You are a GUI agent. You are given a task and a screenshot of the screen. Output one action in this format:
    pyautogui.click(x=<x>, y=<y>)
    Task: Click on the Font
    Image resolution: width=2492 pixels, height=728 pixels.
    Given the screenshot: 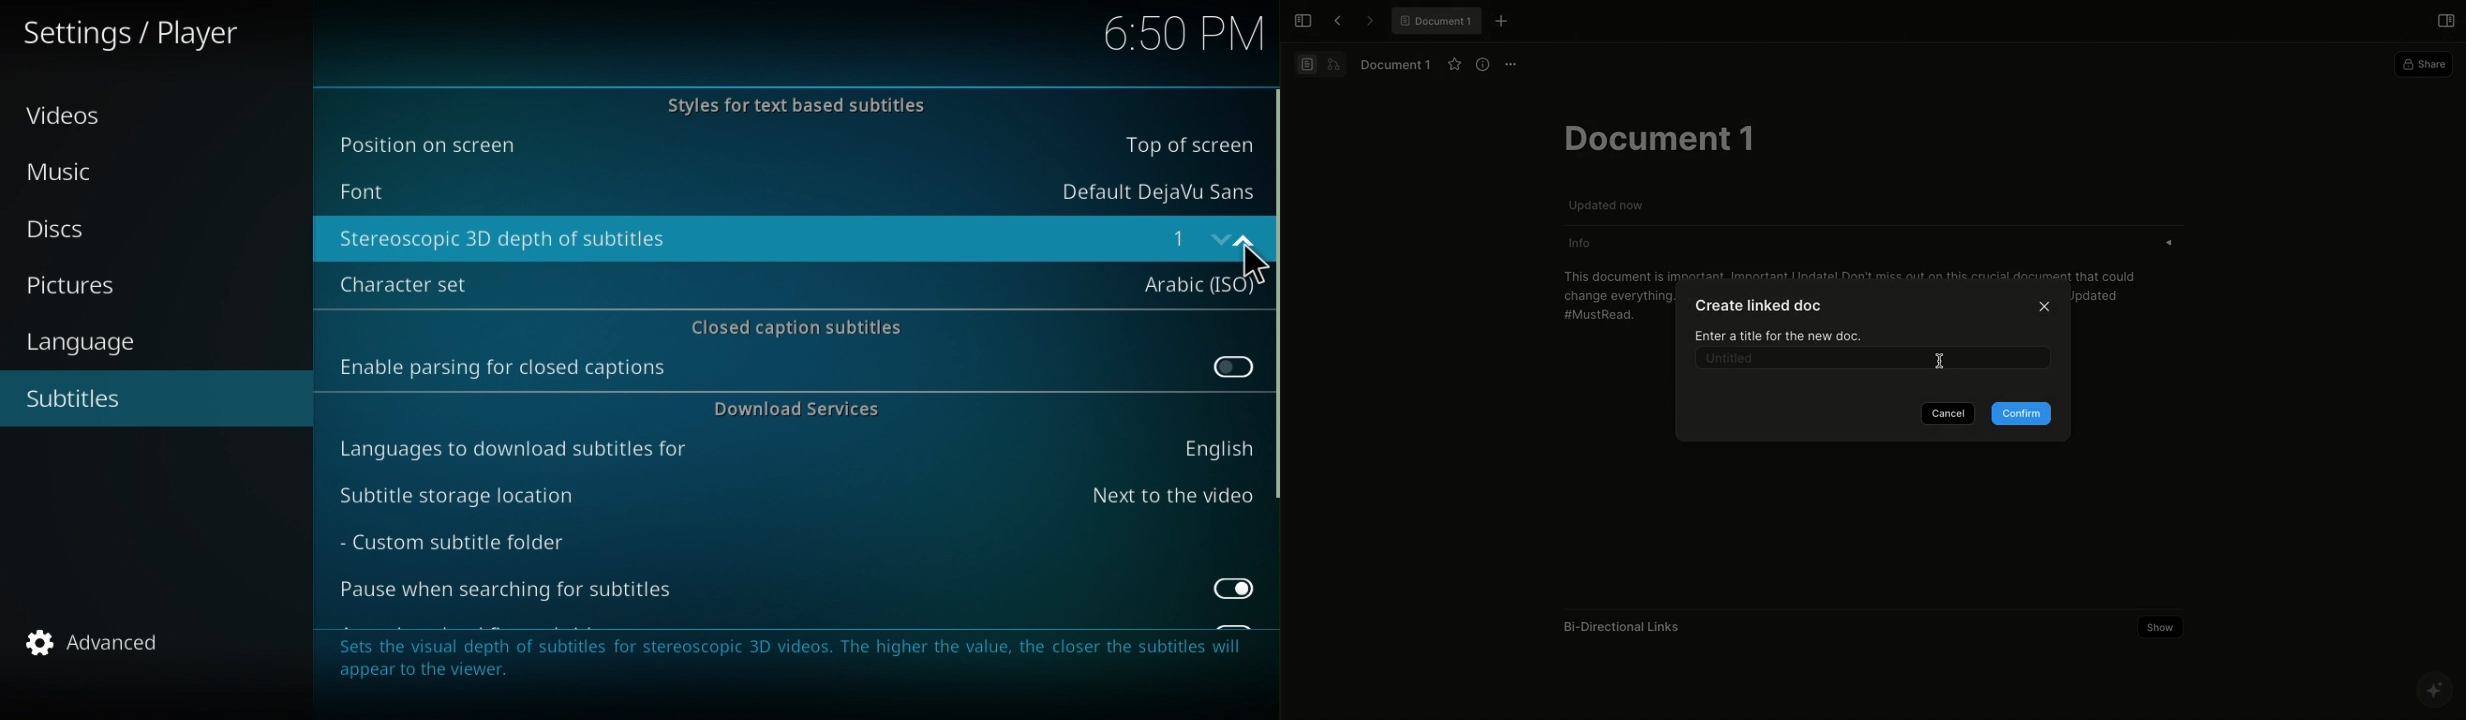 What is the action you would take?
    pyautogui.click(x=791, y=188)
    